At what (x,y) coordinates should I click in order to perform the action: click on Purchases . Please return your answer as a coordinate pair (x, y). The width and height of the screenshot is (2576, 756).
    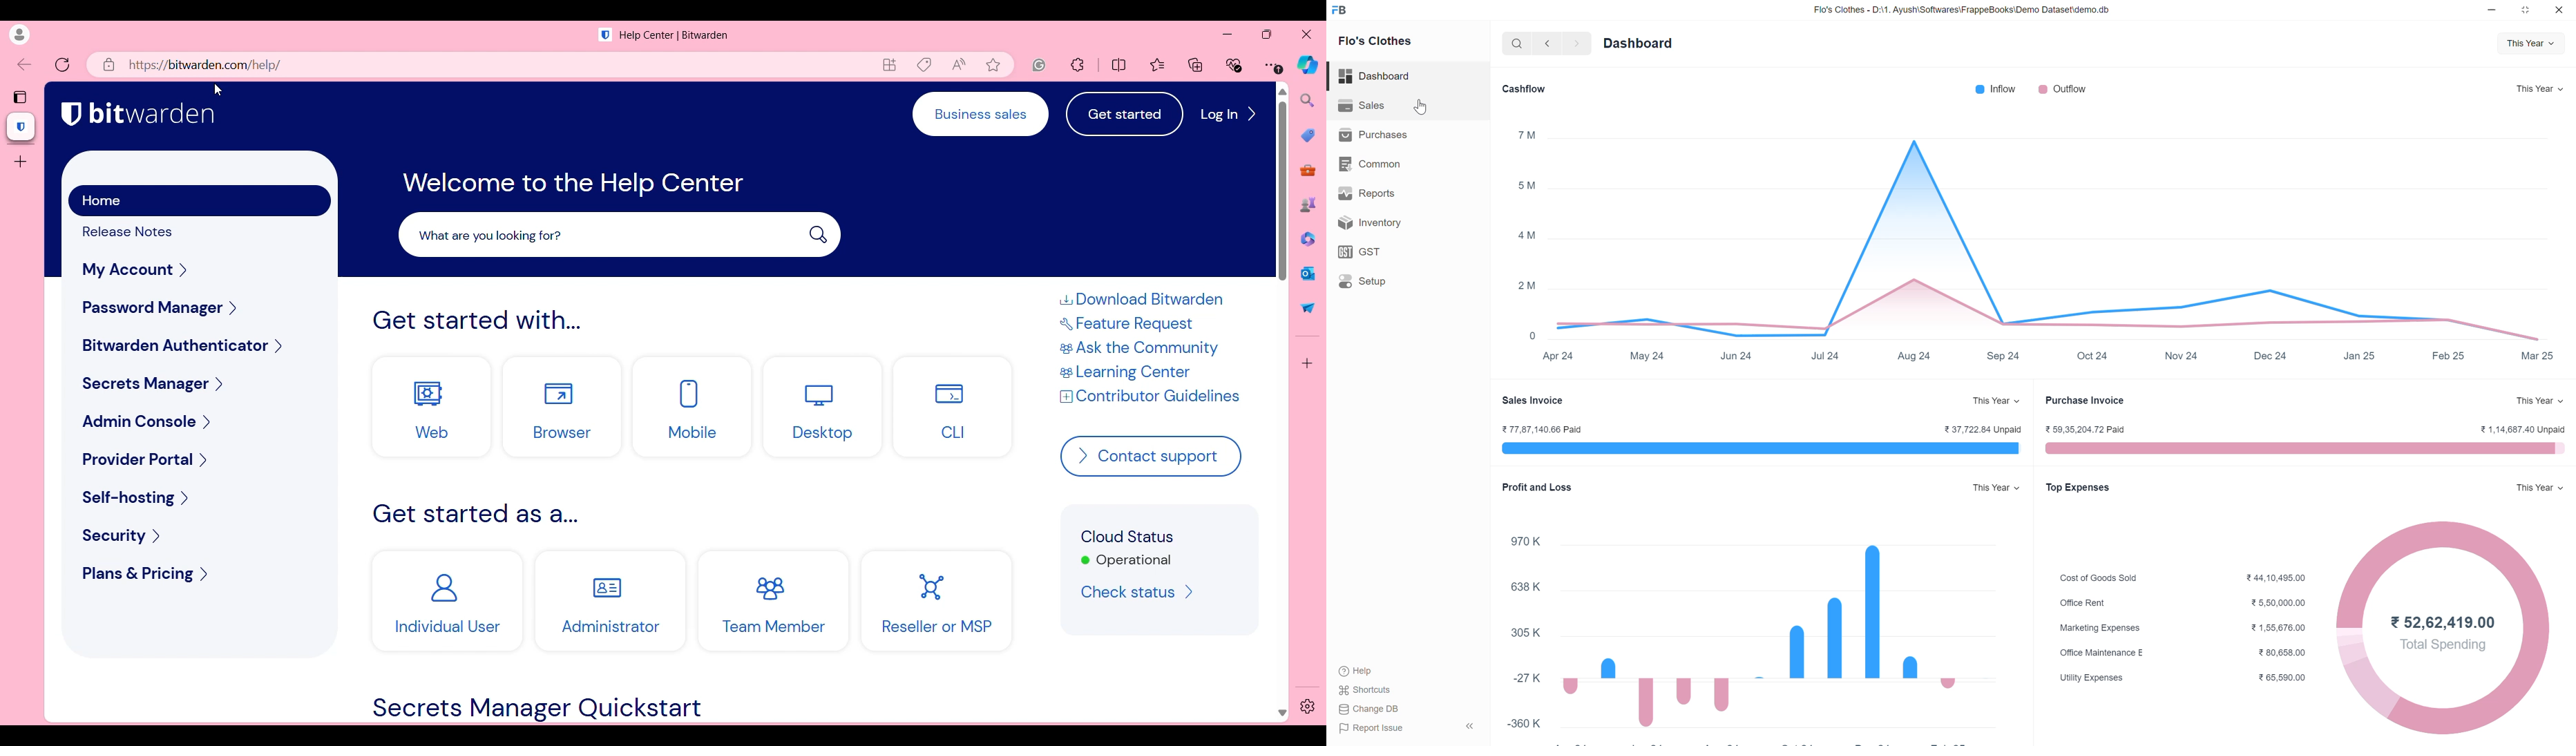
    Looking at the image, I should click on (1383, 136).